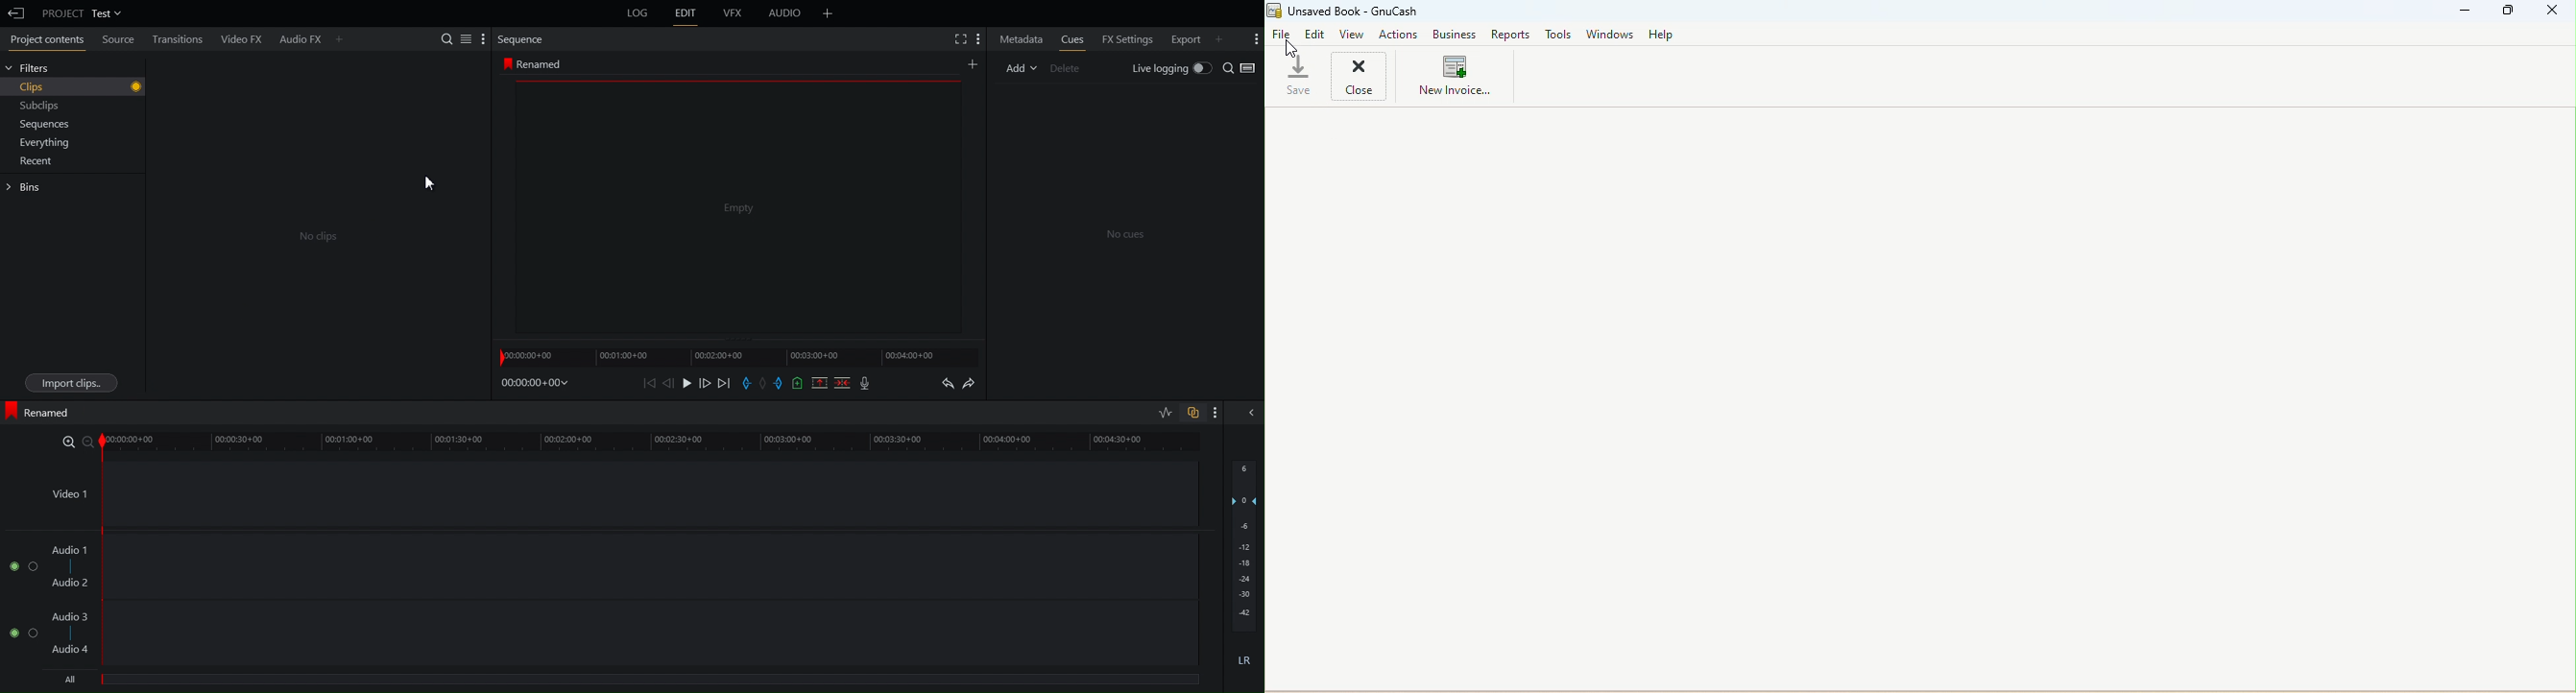 The width and height of the screenshot is (2576, 700). I want to click on Maximize, so click(2507, 12).